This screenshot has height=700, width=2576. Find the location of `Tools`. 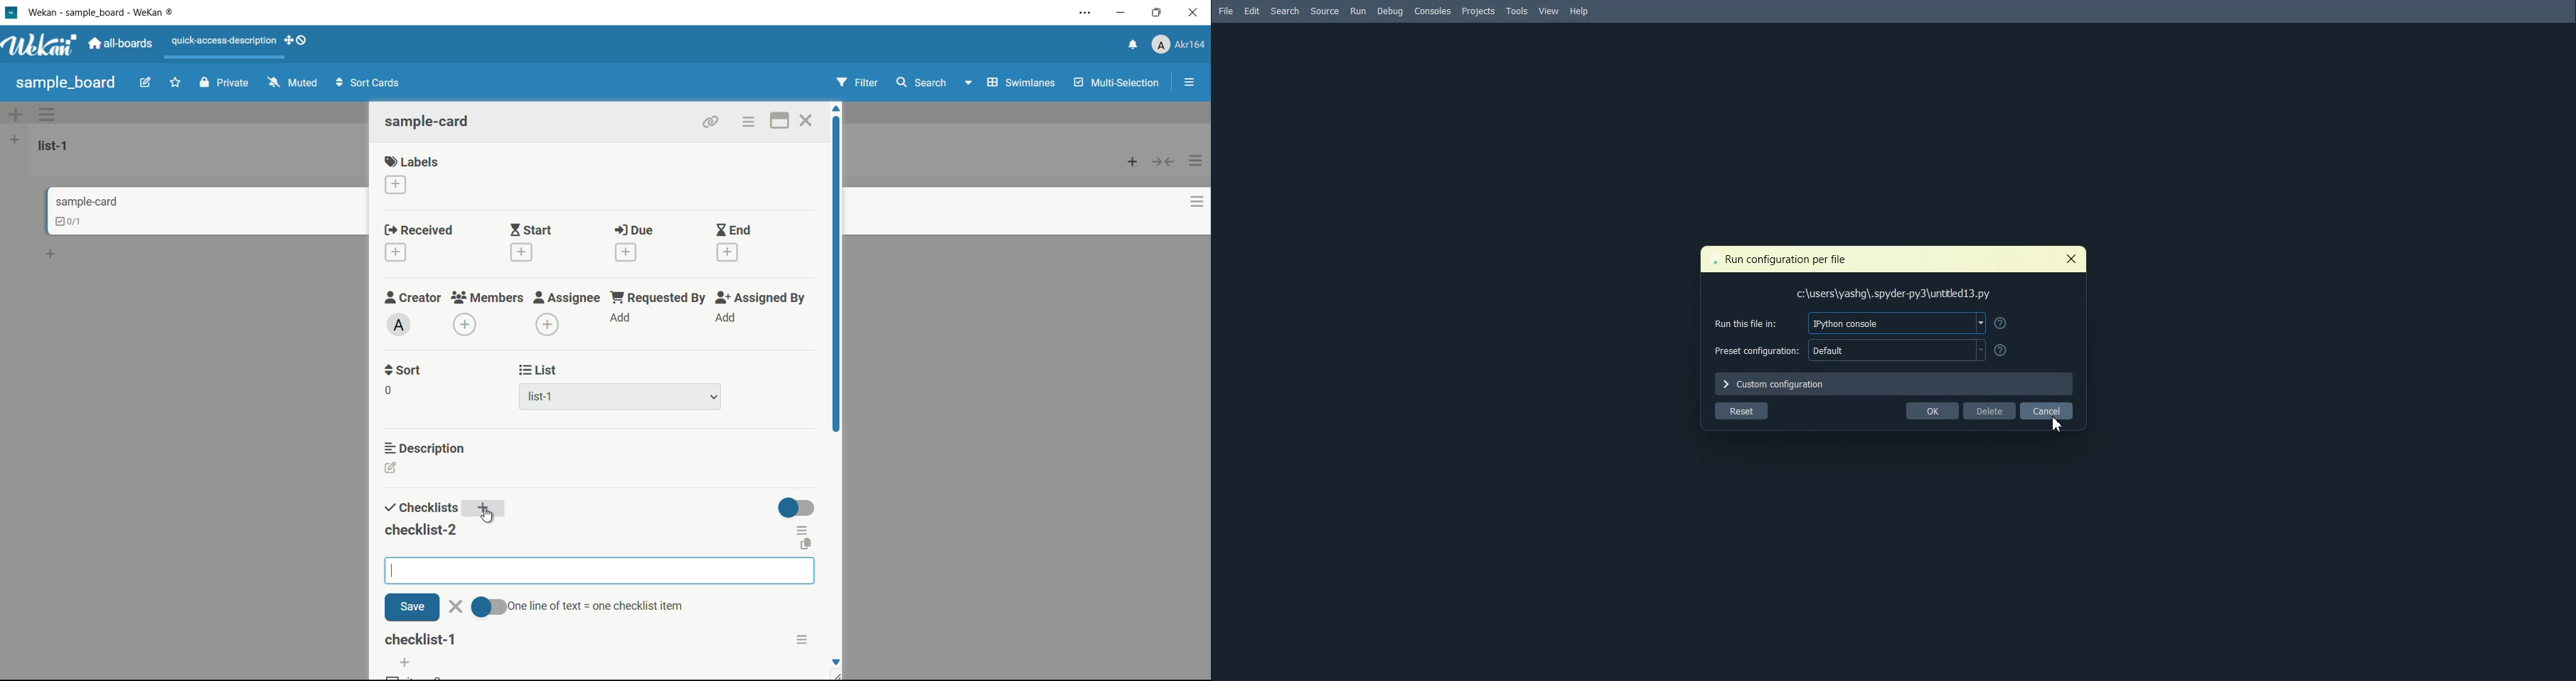

Tools is located at coordinates (1518, 11).